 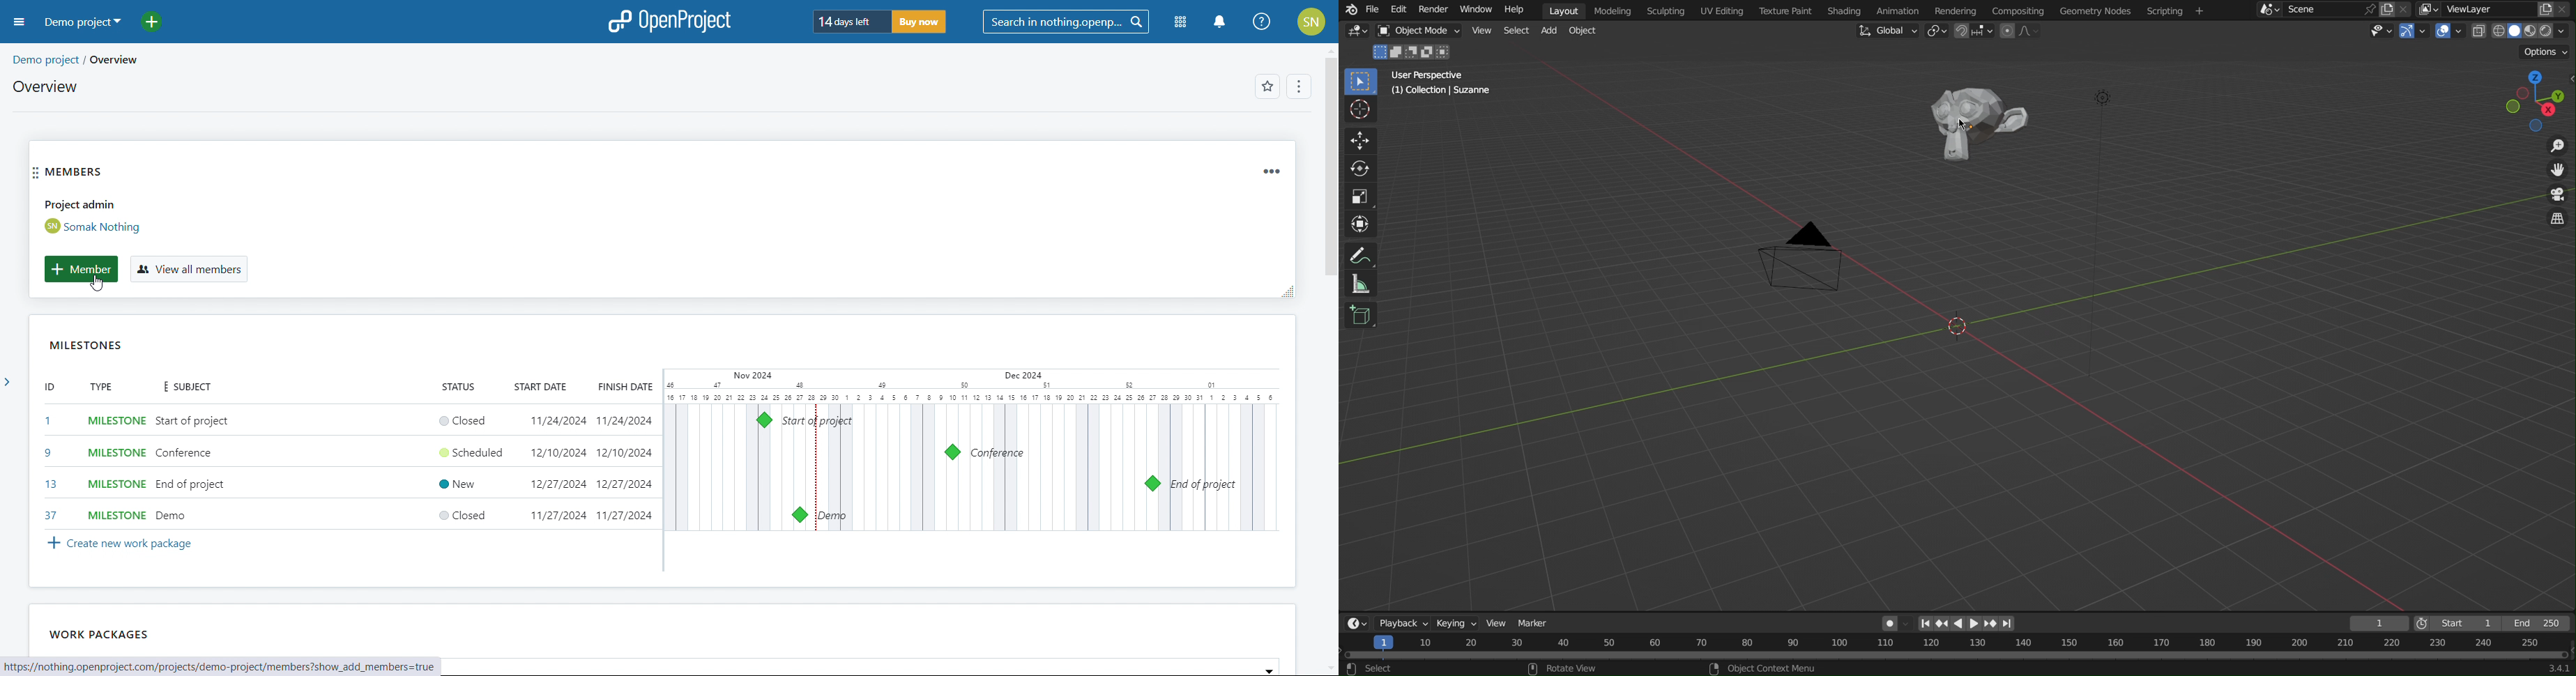 I want to click on add project, so click(x=160, y=22).